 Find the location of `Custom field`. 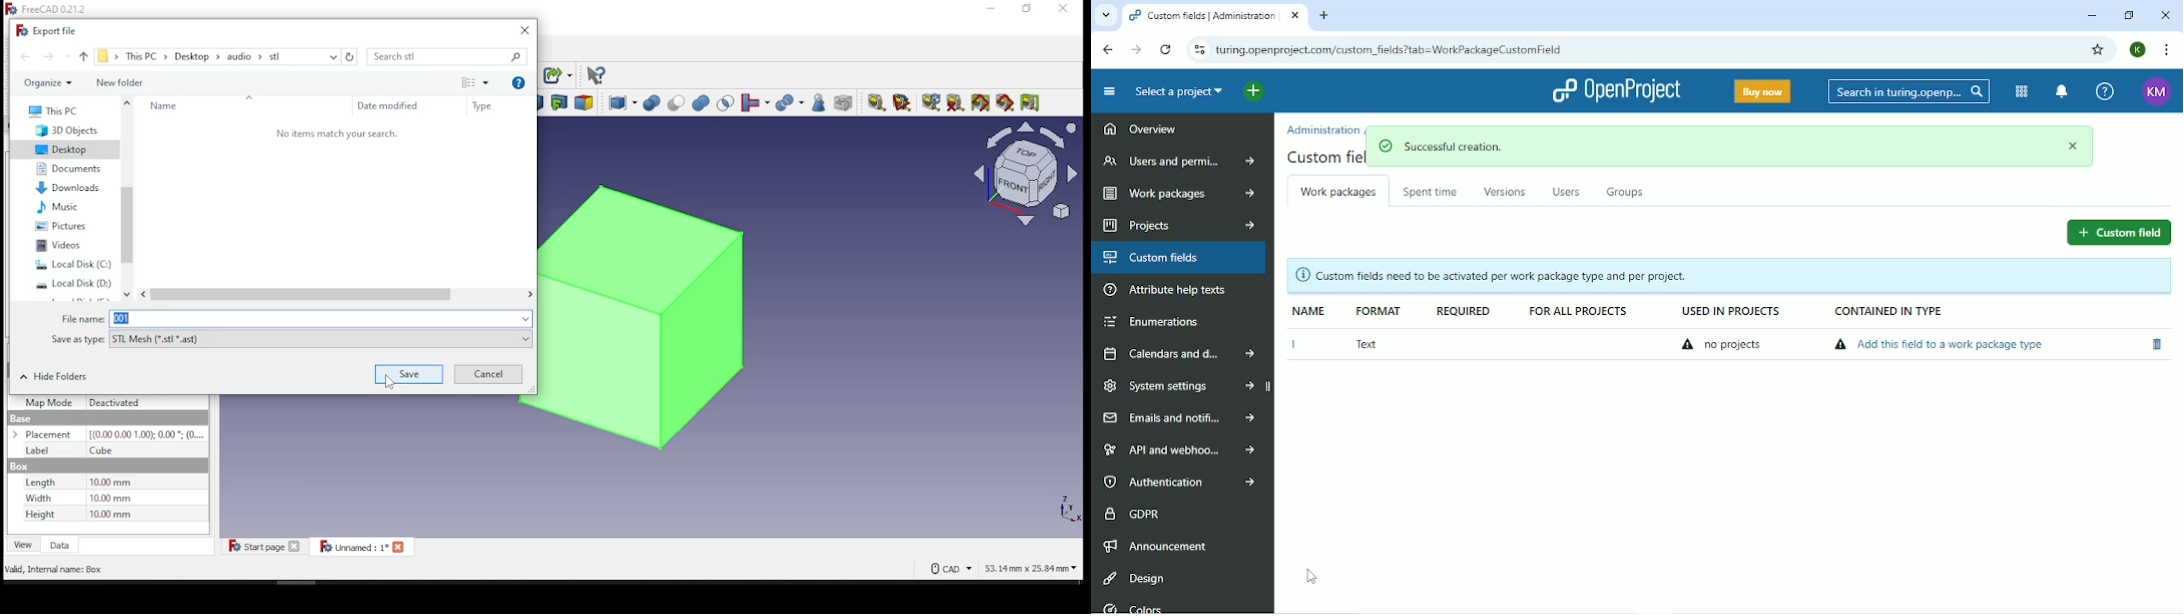

Custom field is located at coordinates (2120, 231).